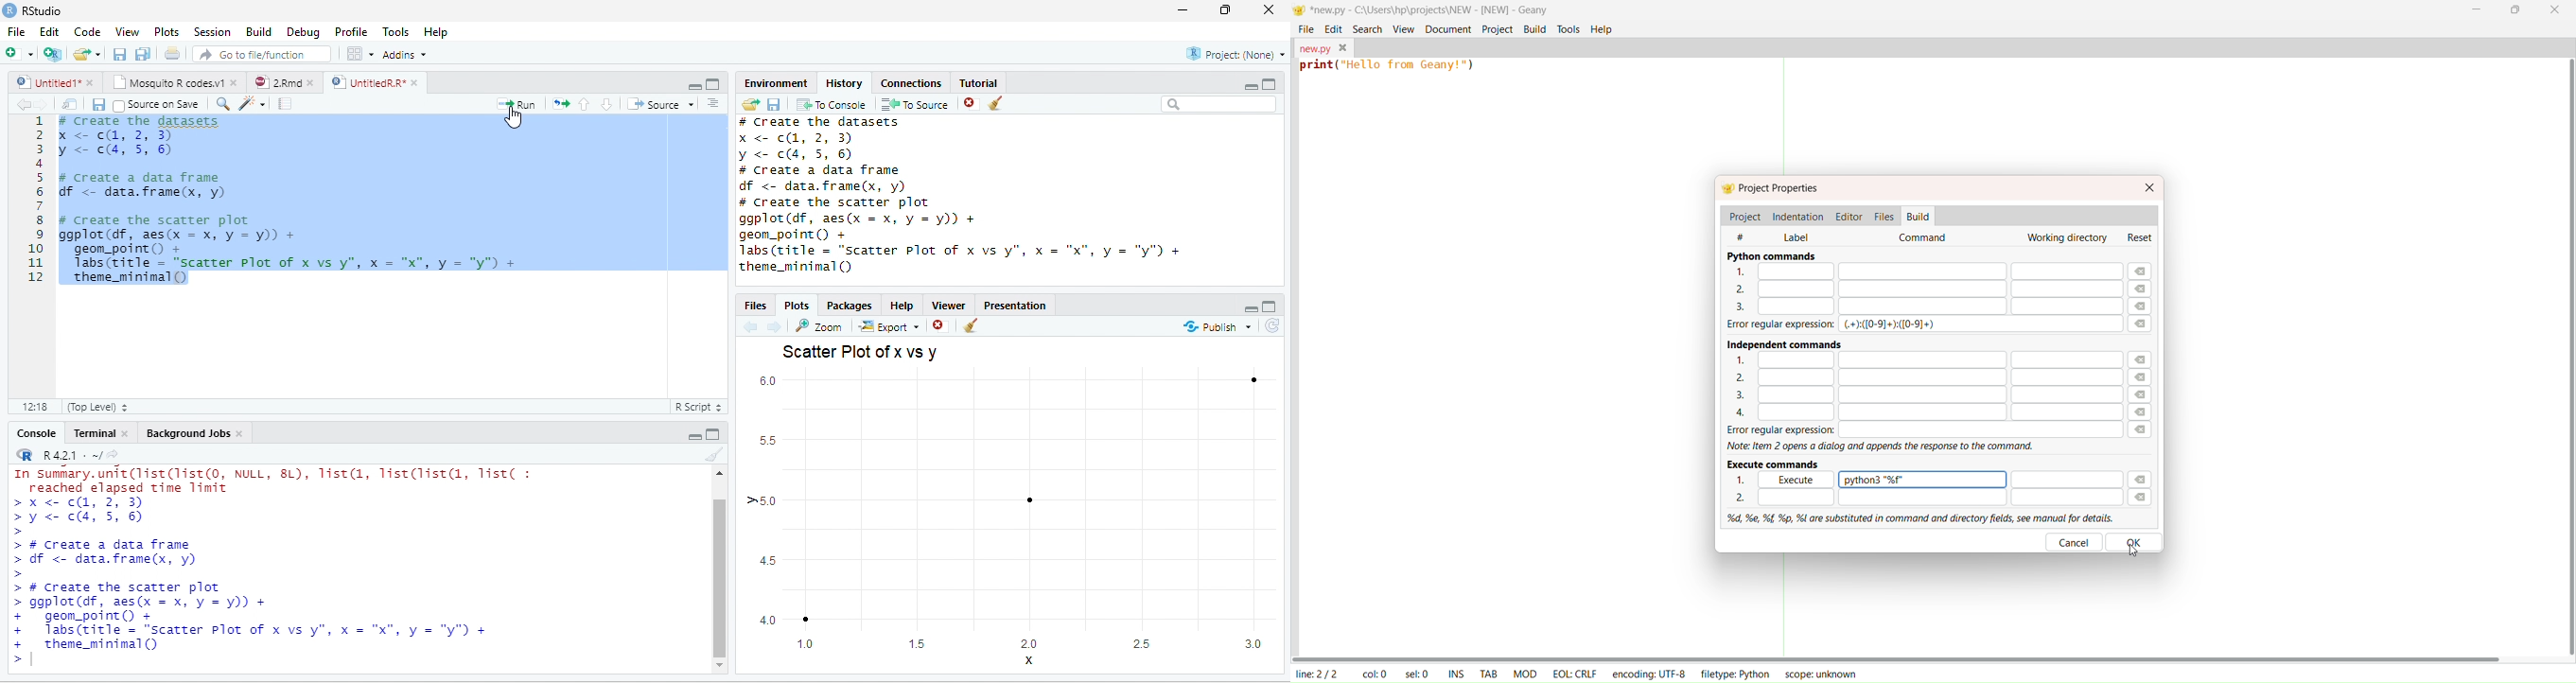  Describe the element at coordinates (240, 434) in the screenshot. I see `close` at that location.